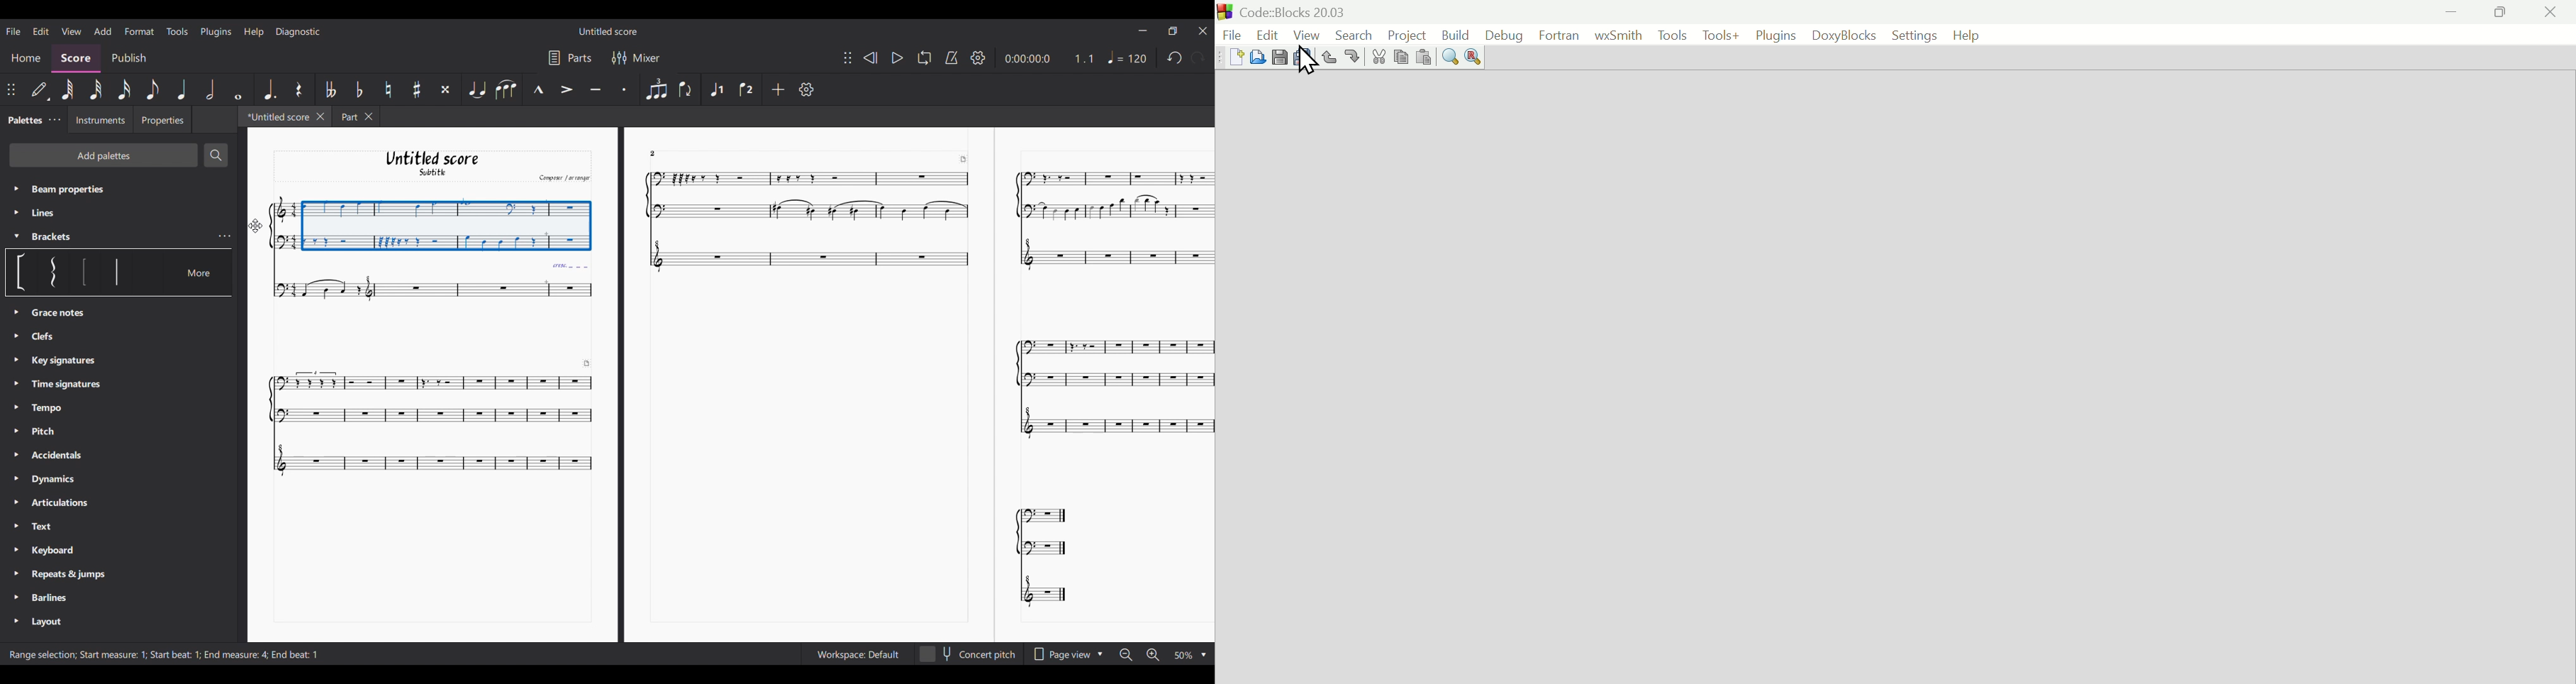 The height and width of the screenshot is (700, 2576). Describe the element at coordinates (68, 574) in the screenshot. I see `Repeats & Jumps` at that location.